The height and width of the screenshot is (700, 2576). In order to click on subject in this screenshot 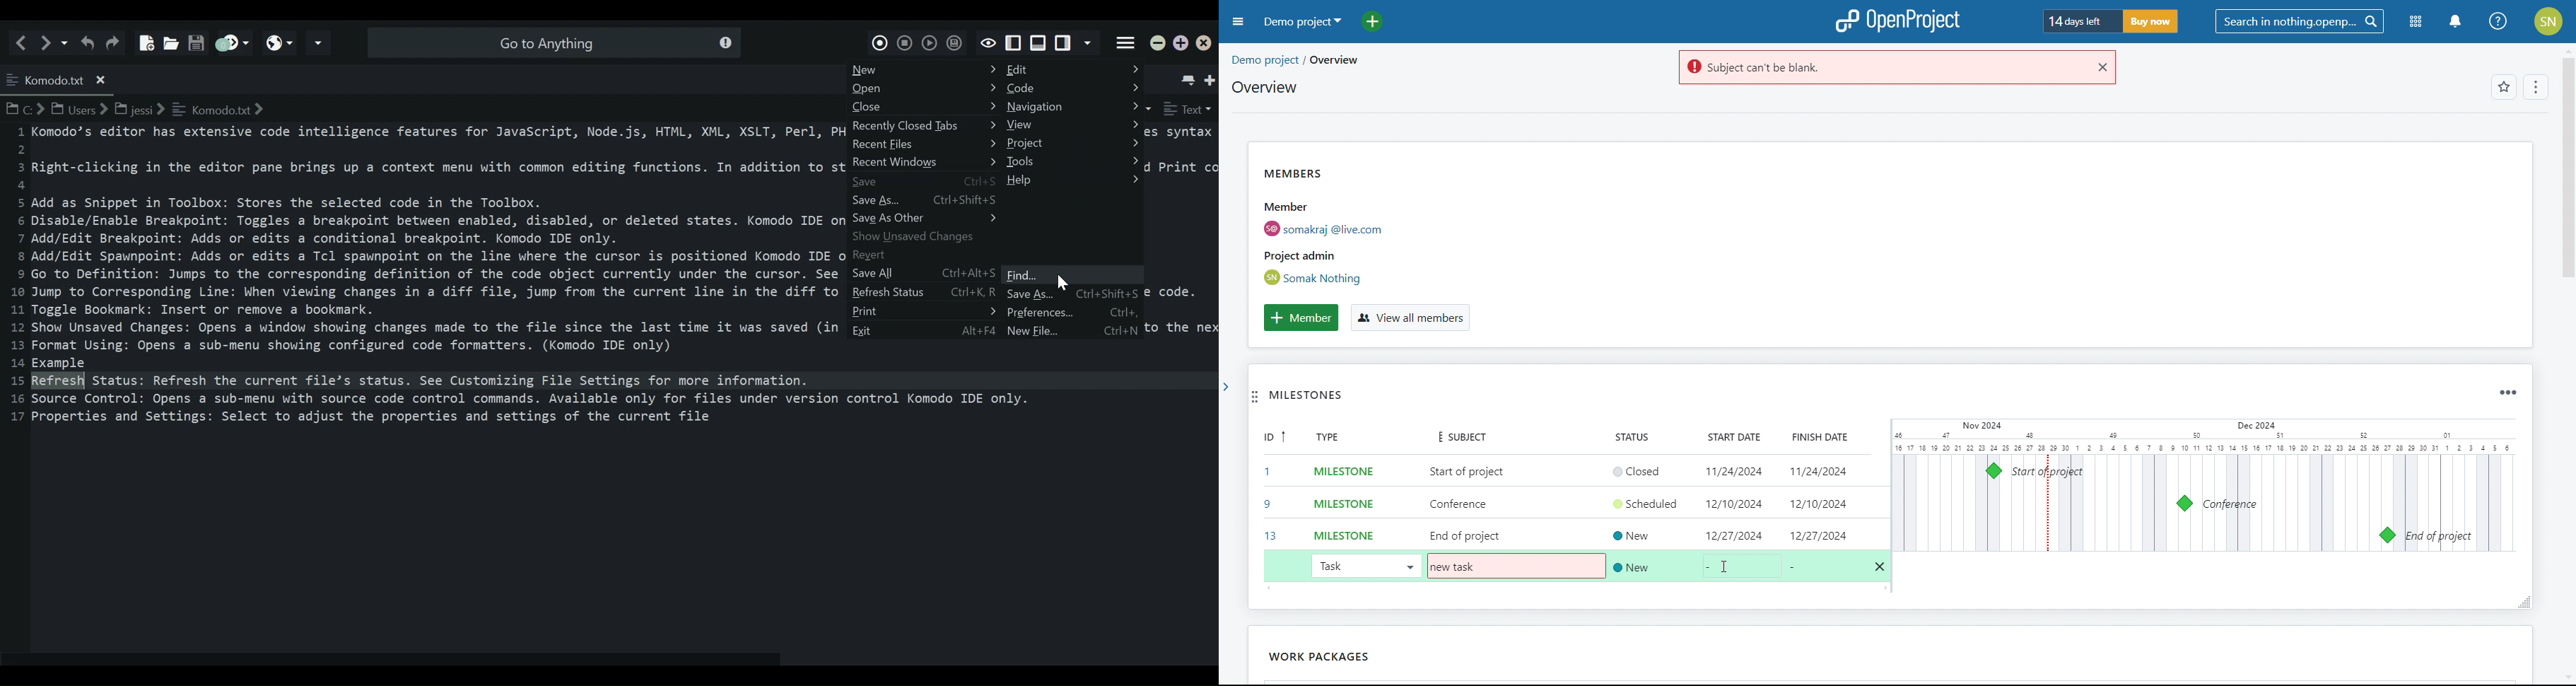, I will do `click(1456, 436)`.